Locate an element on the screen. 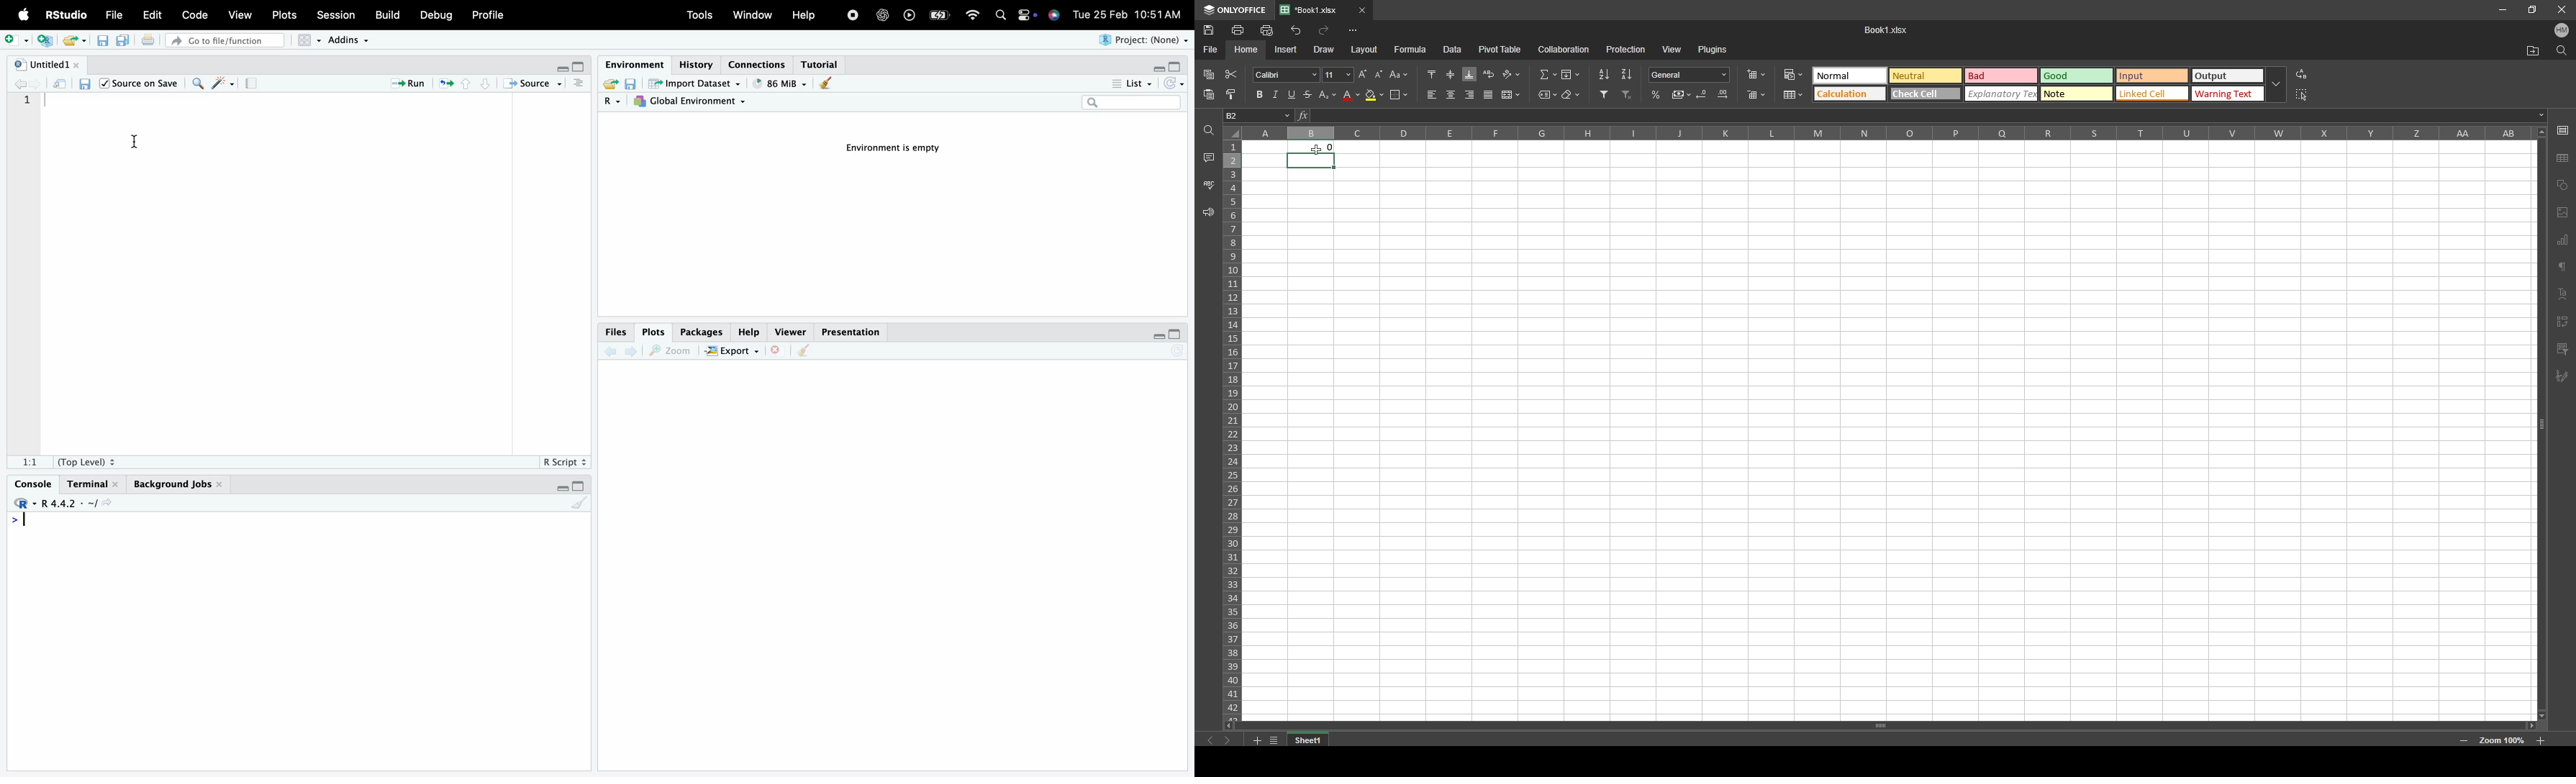  layout is located at coordinates (1365, 50).